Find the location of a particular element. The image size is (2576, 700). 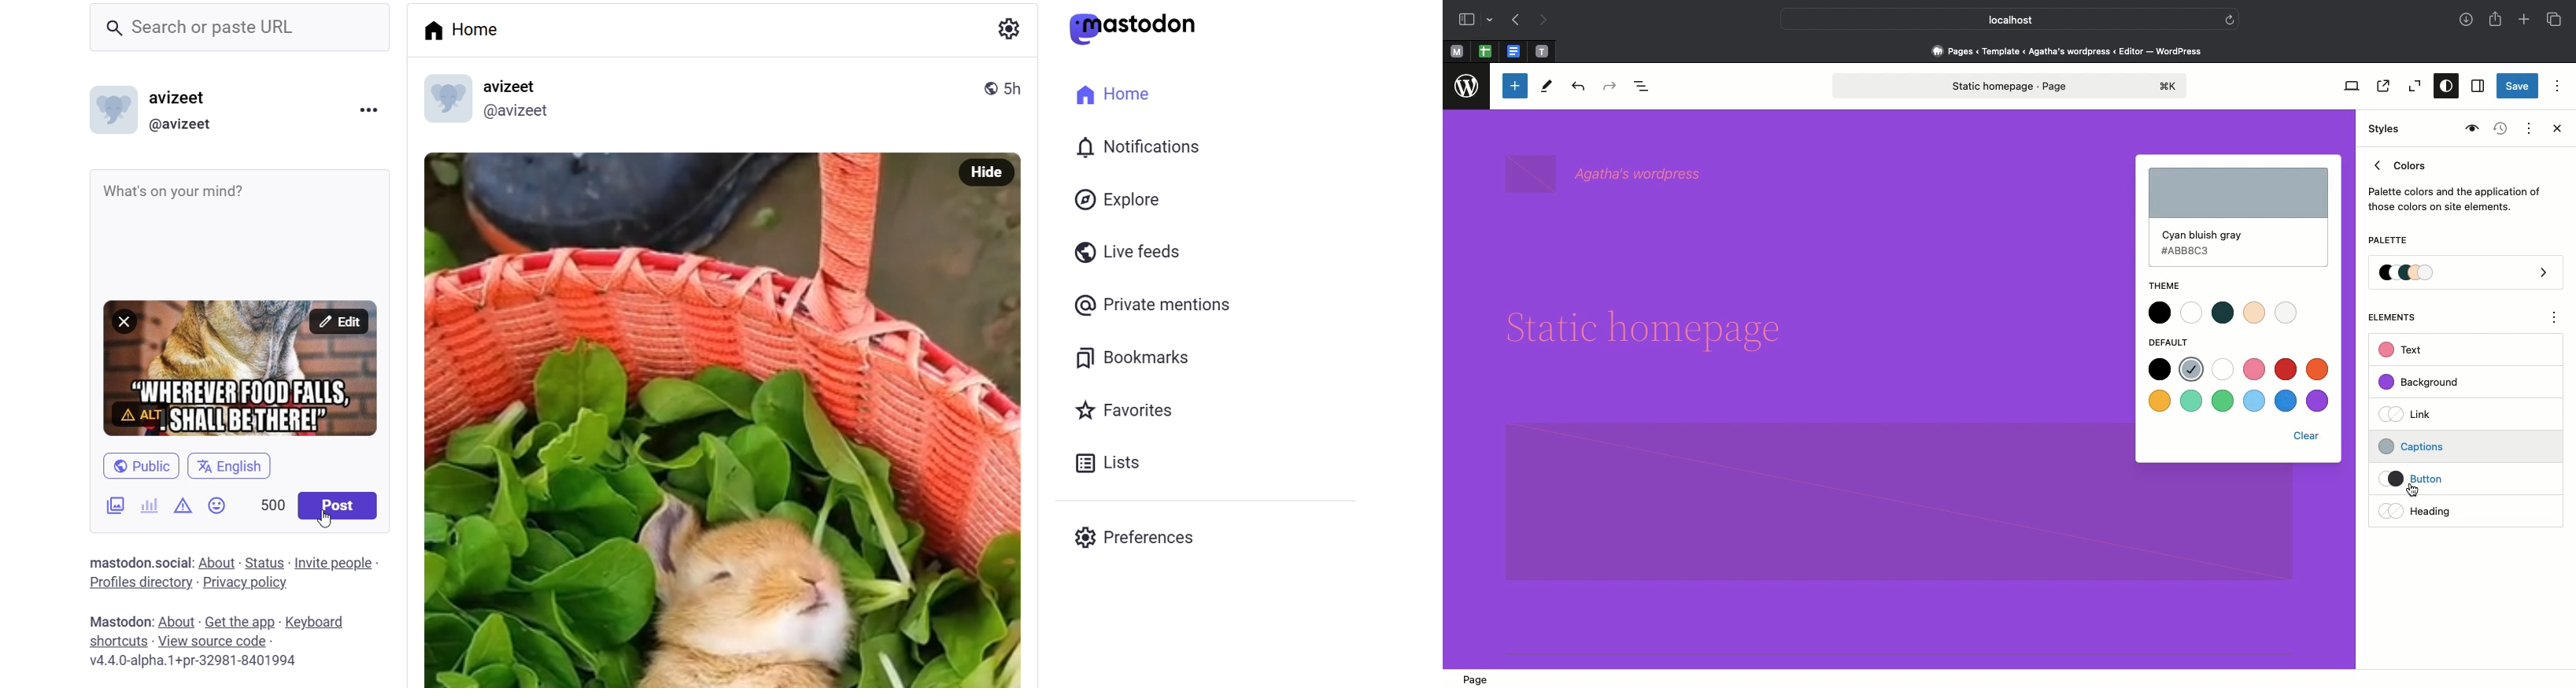

more is located at coordinates (375, 111).